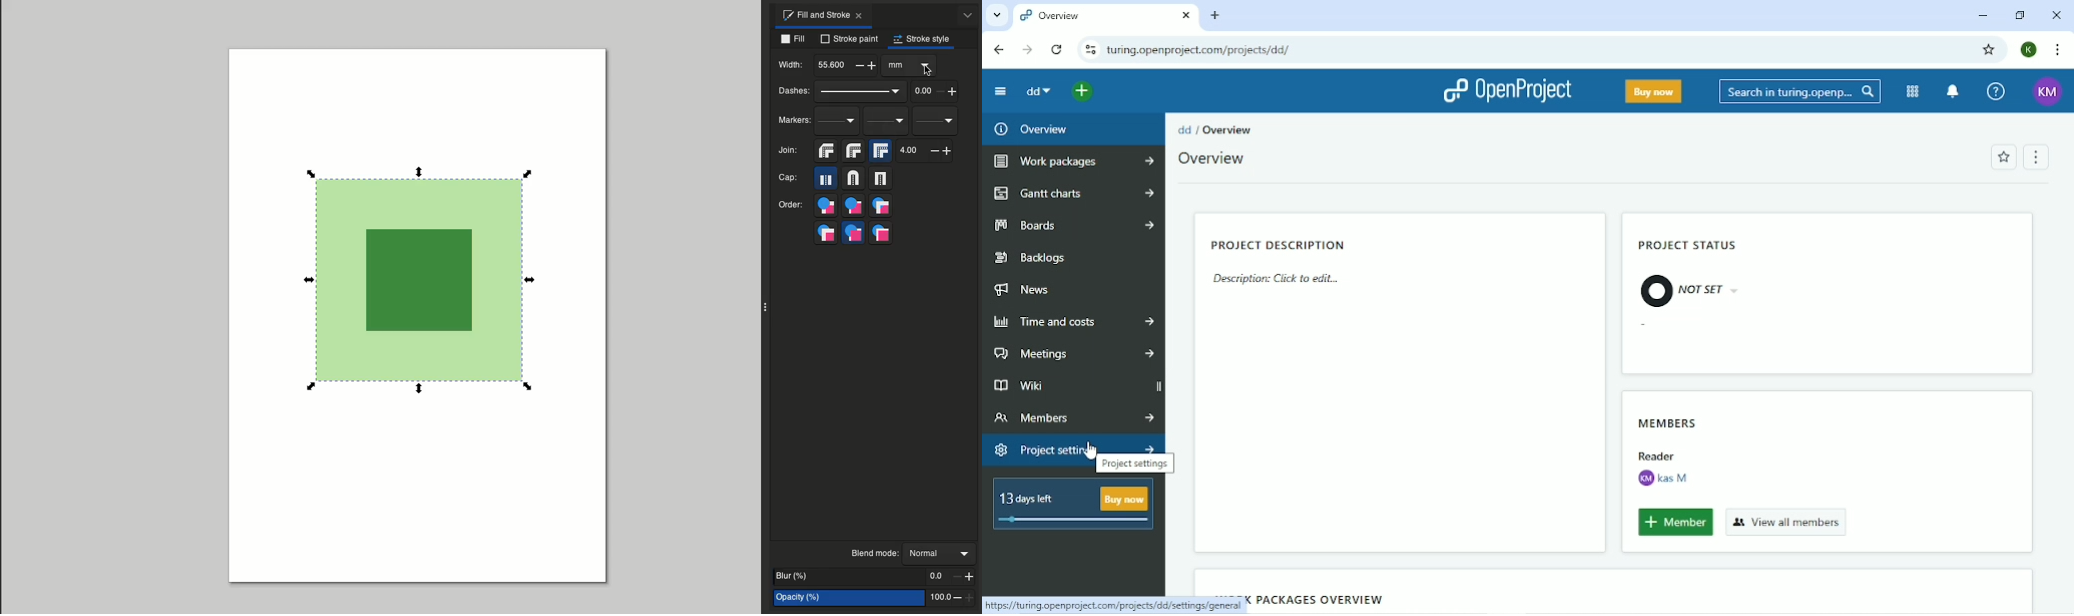  Describe the element at coordinates (873, 553) in the screenshot. I see `Blend mode` at that location.